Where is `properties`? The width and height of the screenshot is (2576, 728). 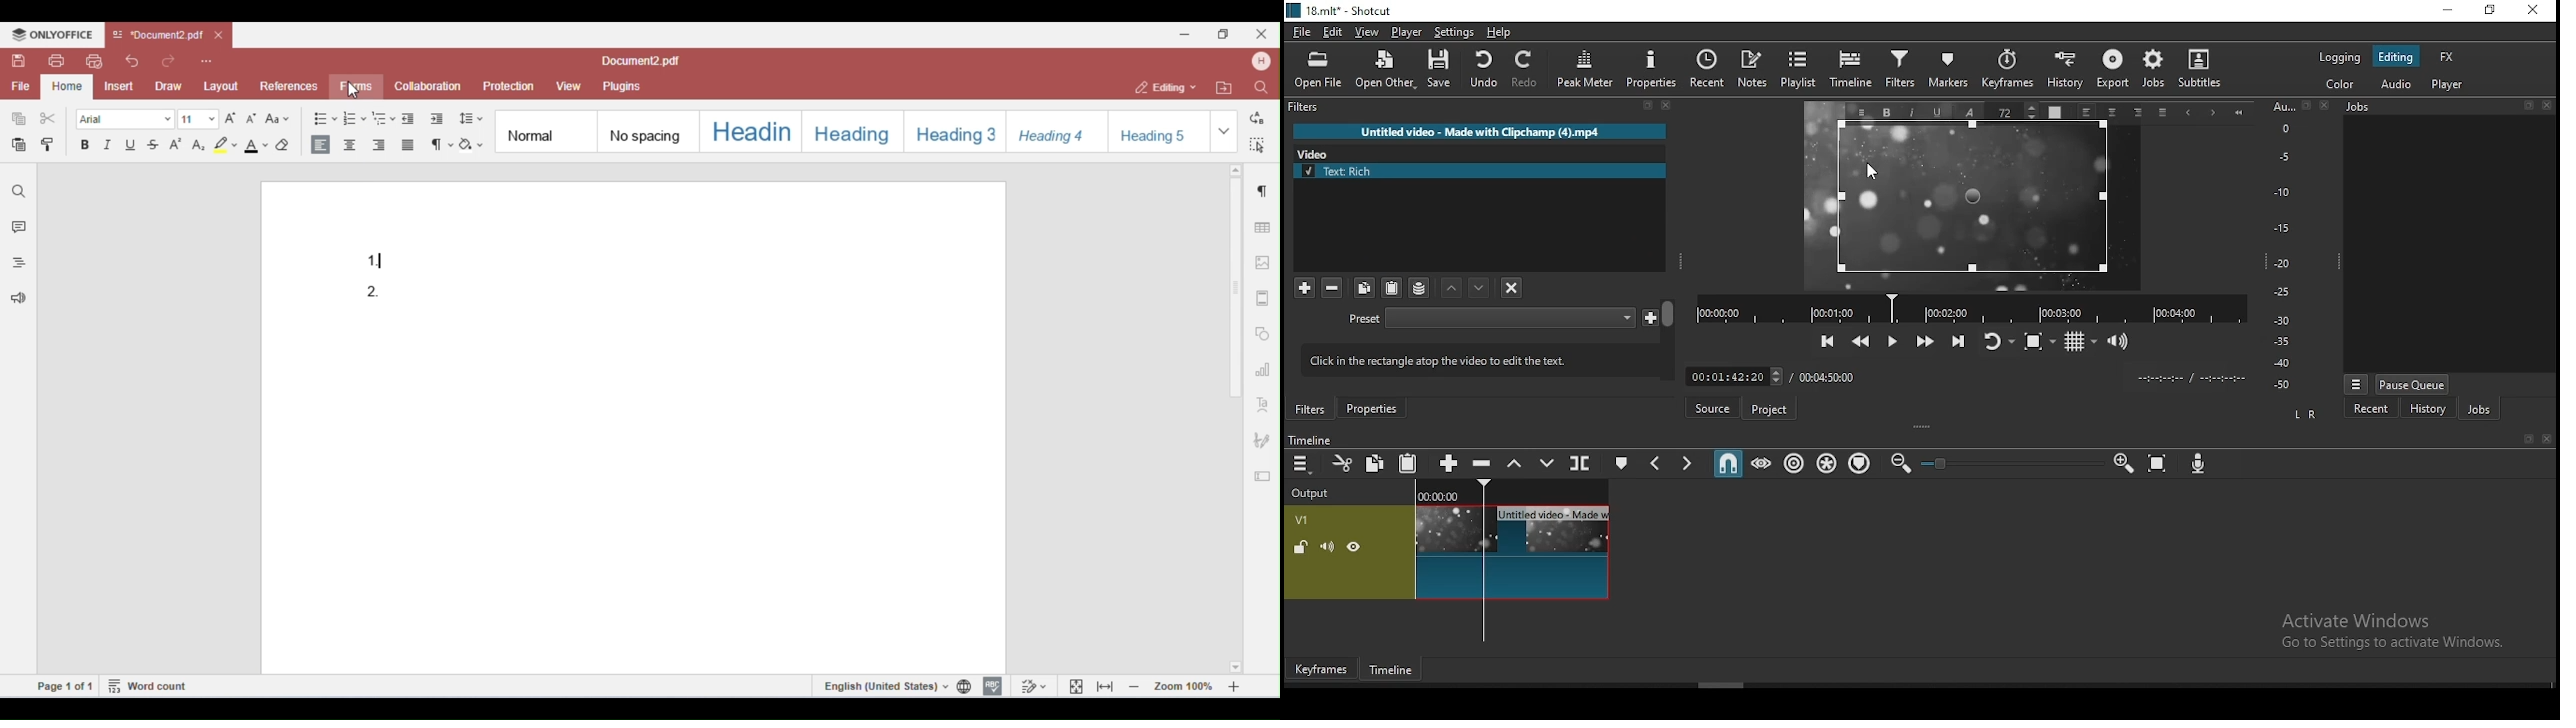
properties is located at coordinates (1649, 69).